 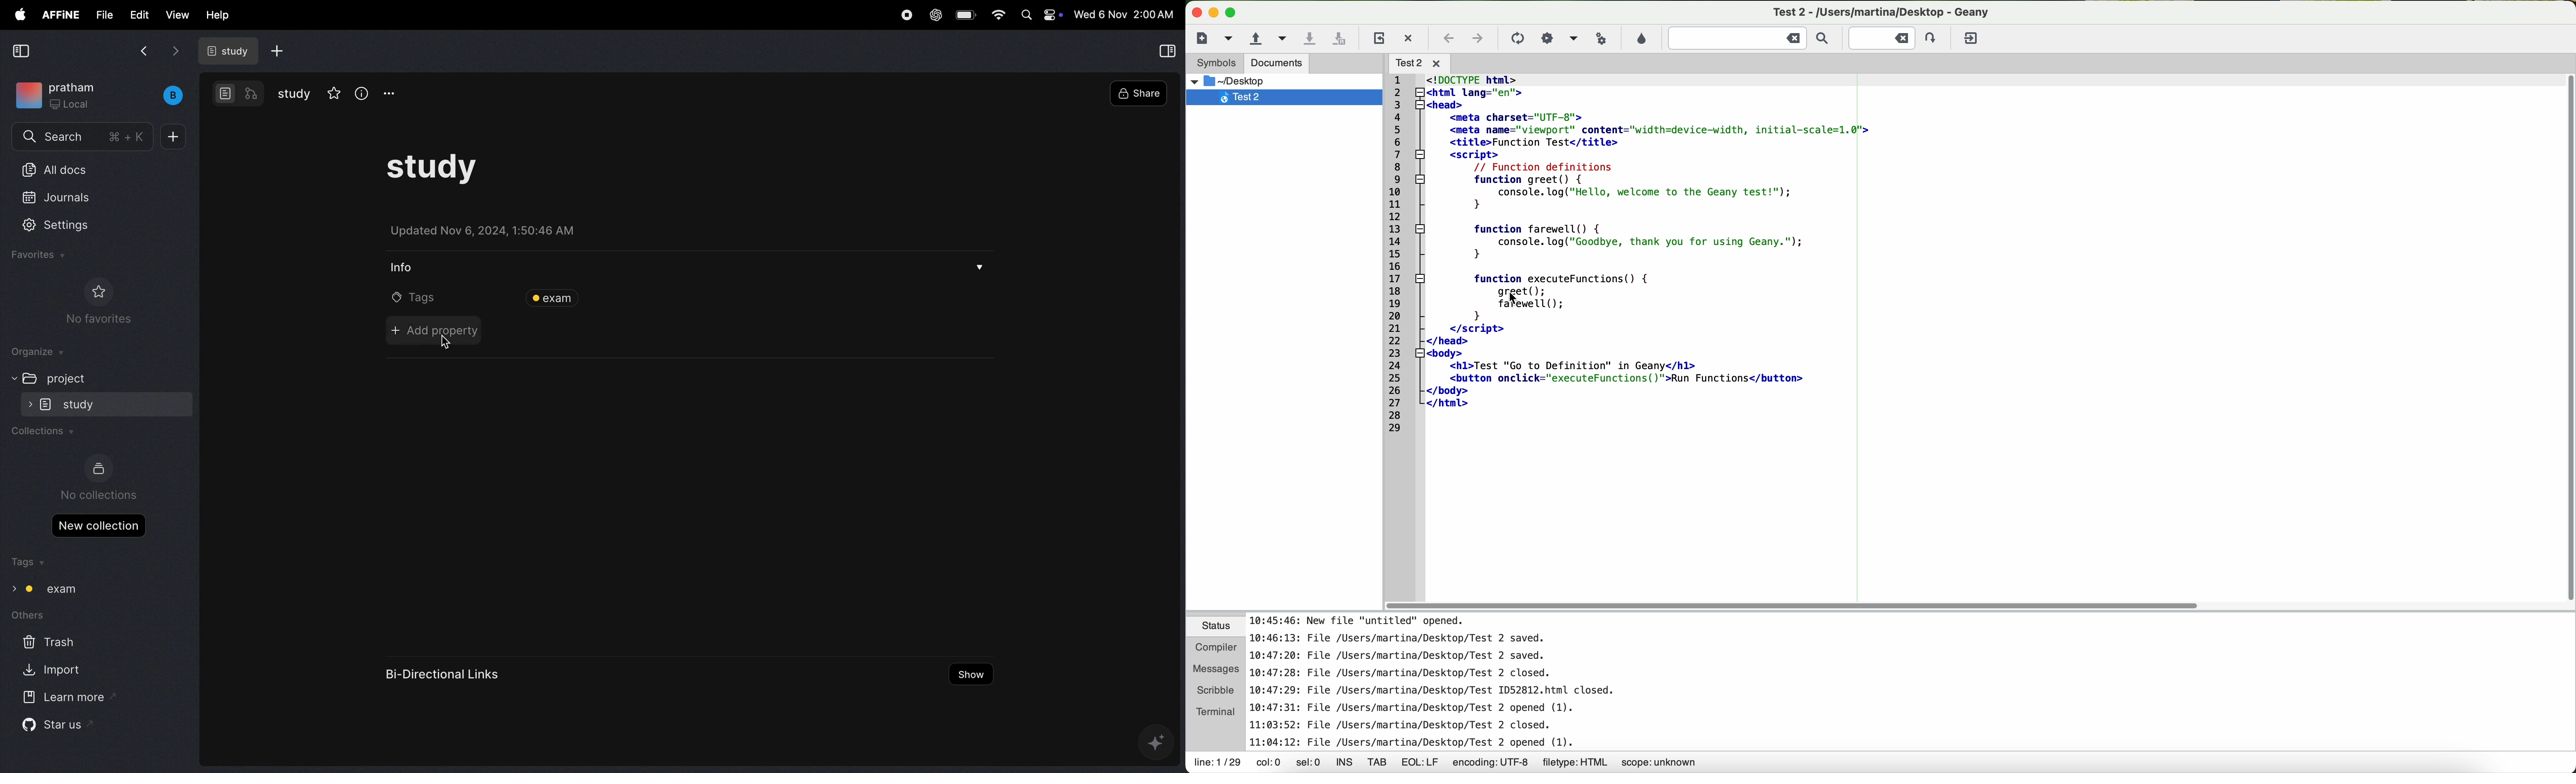 I want to click on show, so click(x=971, y=674).